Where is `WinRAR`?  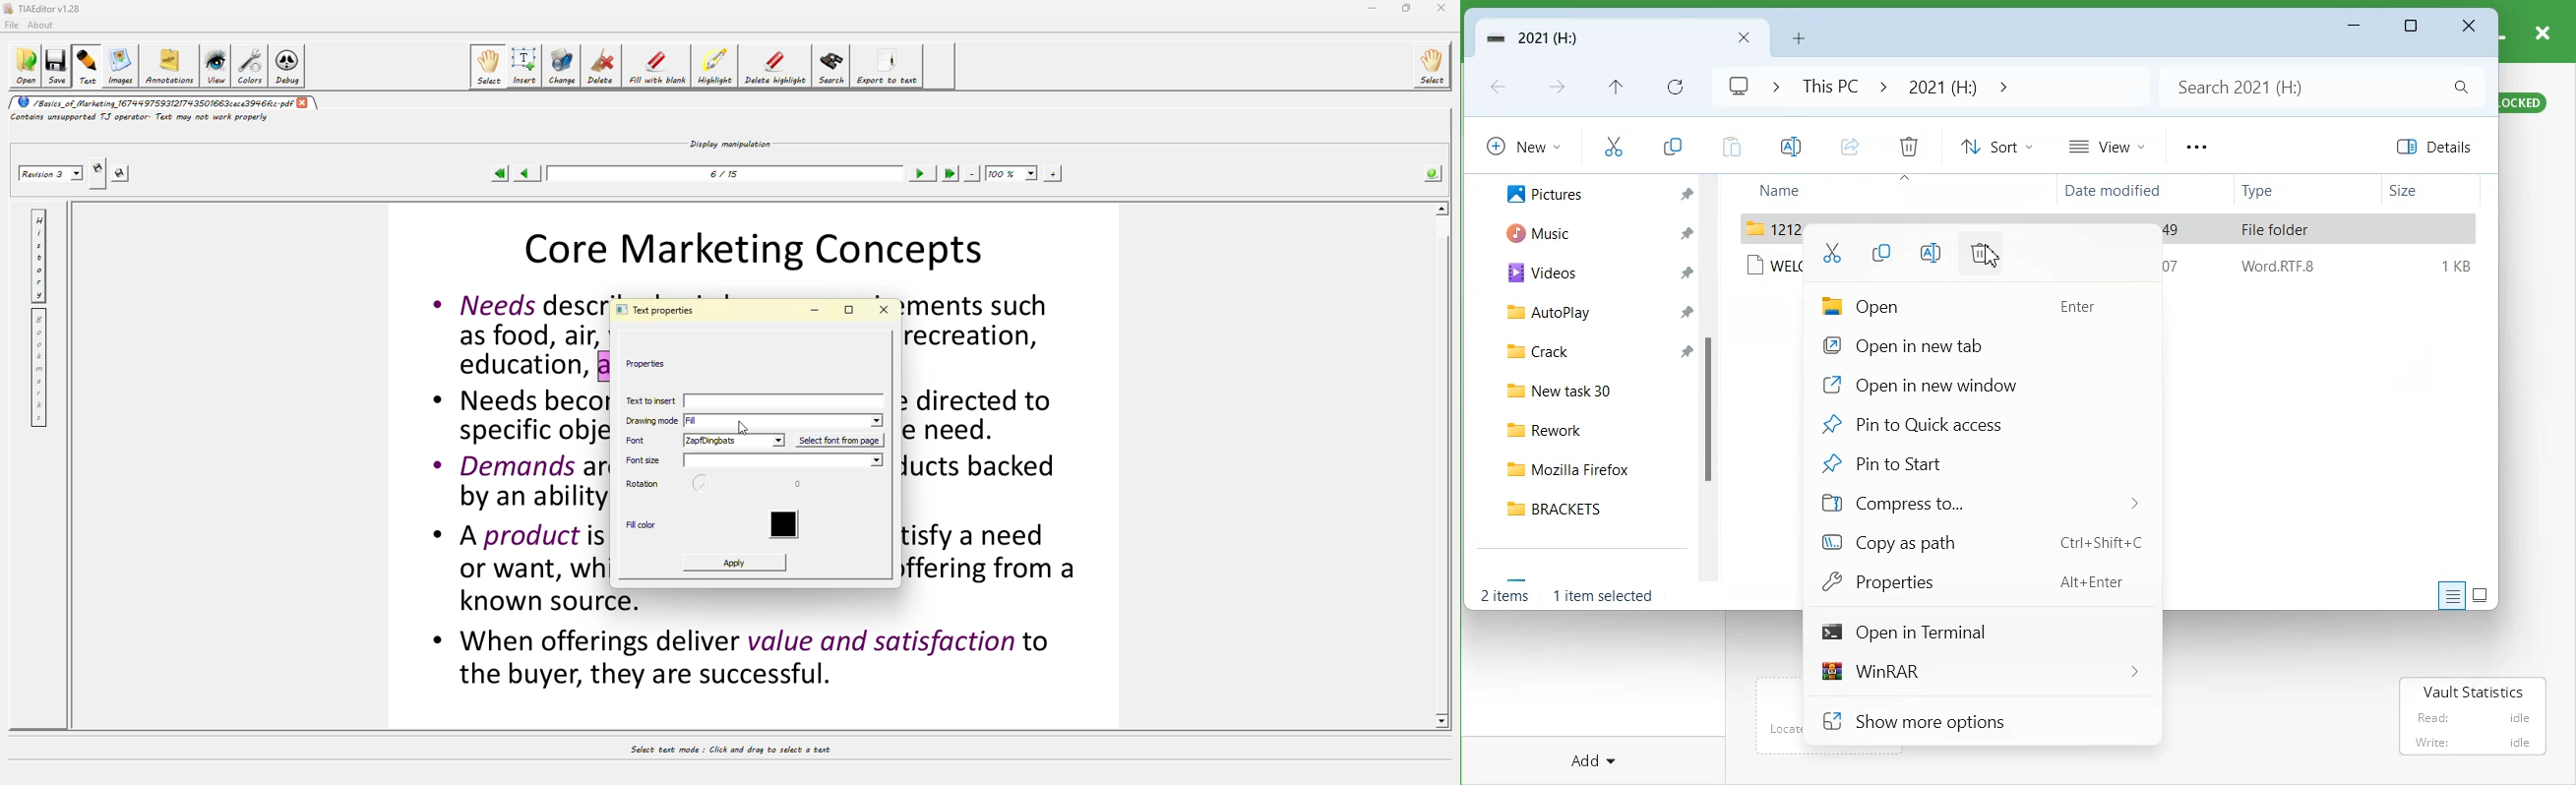 WinRAR is located at coordinates (1978, 671).